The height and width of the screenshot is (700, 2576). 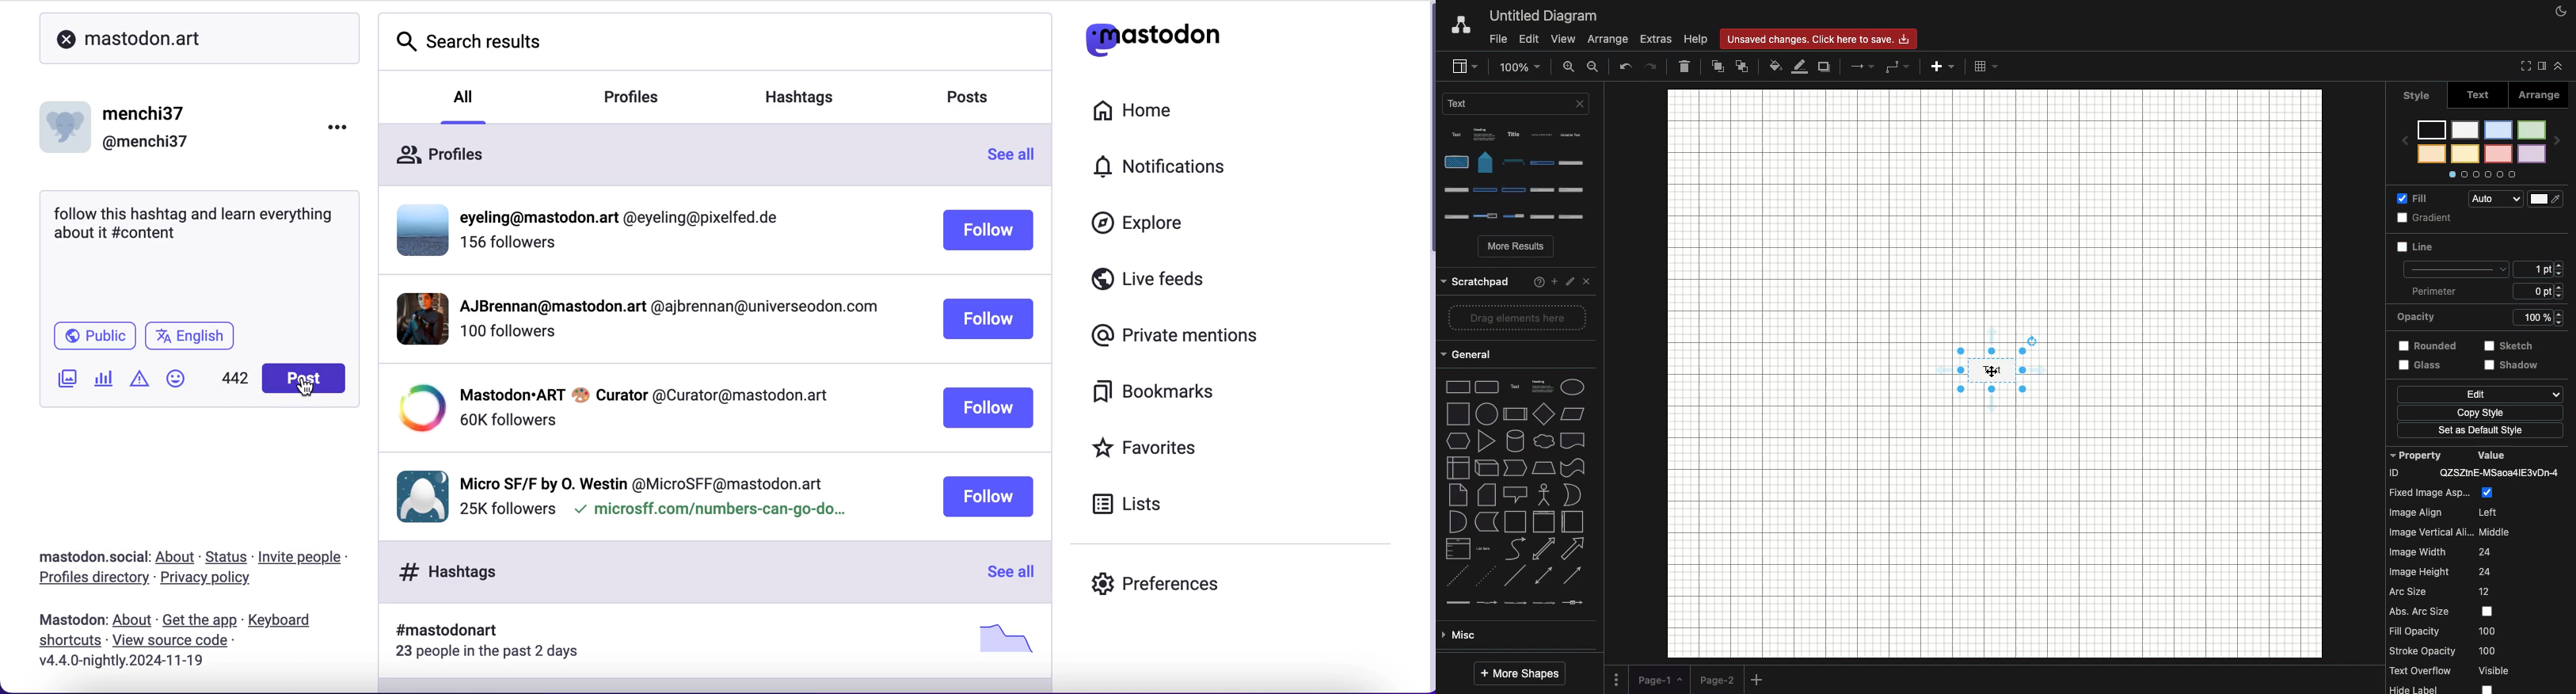 I want to click on Rounded, so click(x=2423, y=315).